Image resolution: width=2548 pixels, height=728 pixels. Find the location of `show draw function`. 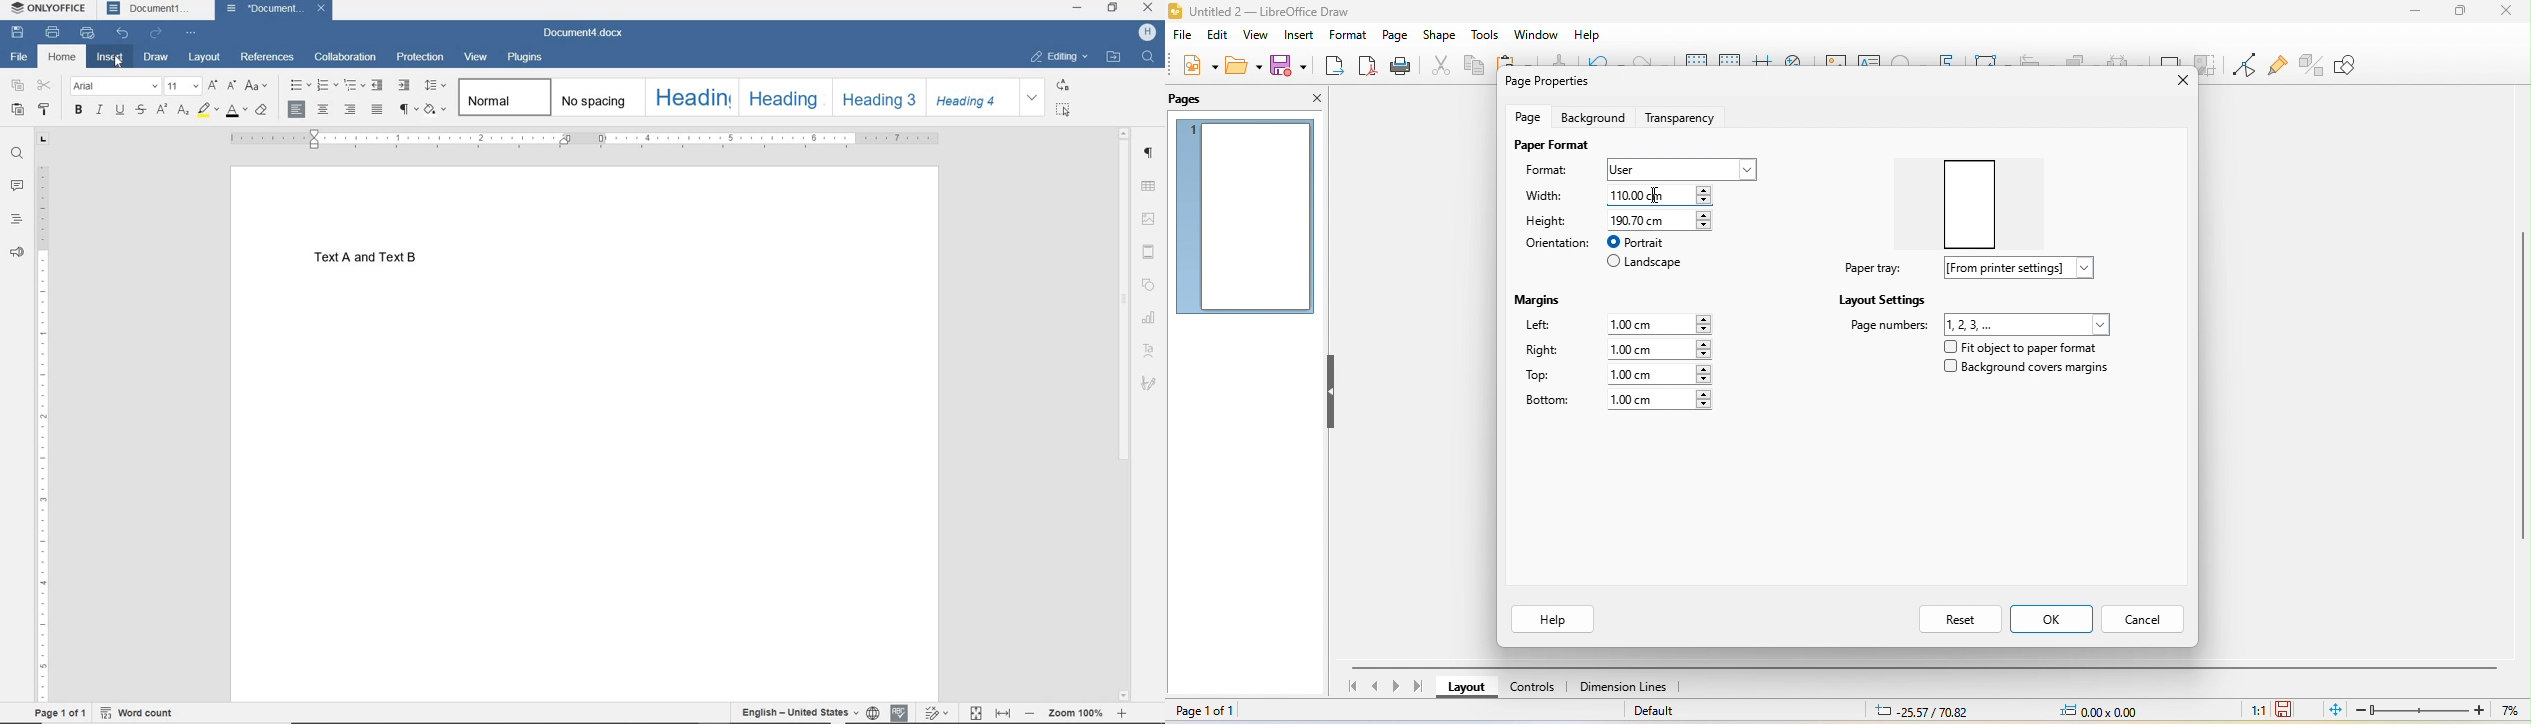

show draw function is located at coordinates (2360, 65).